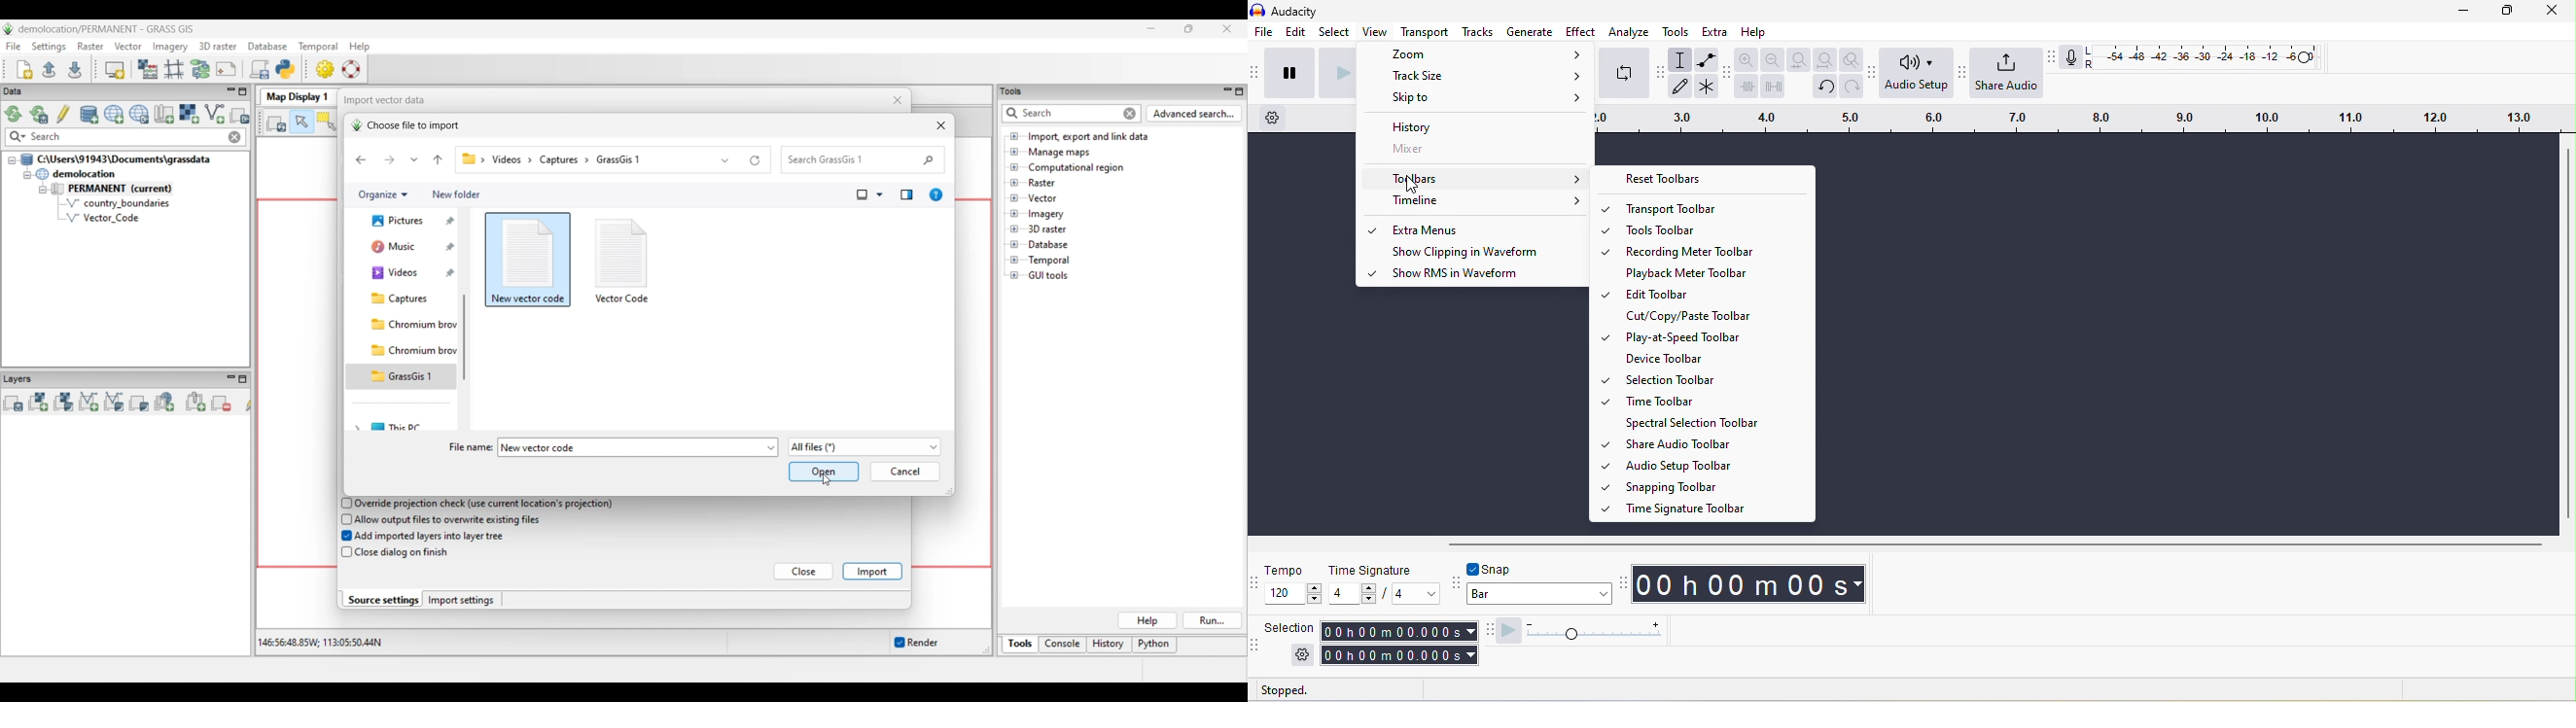 This screenshot has height=728, width=2576. Describe the element at coordinates (1851, 59) in the screenshot. I see `zoom tool` at that location.